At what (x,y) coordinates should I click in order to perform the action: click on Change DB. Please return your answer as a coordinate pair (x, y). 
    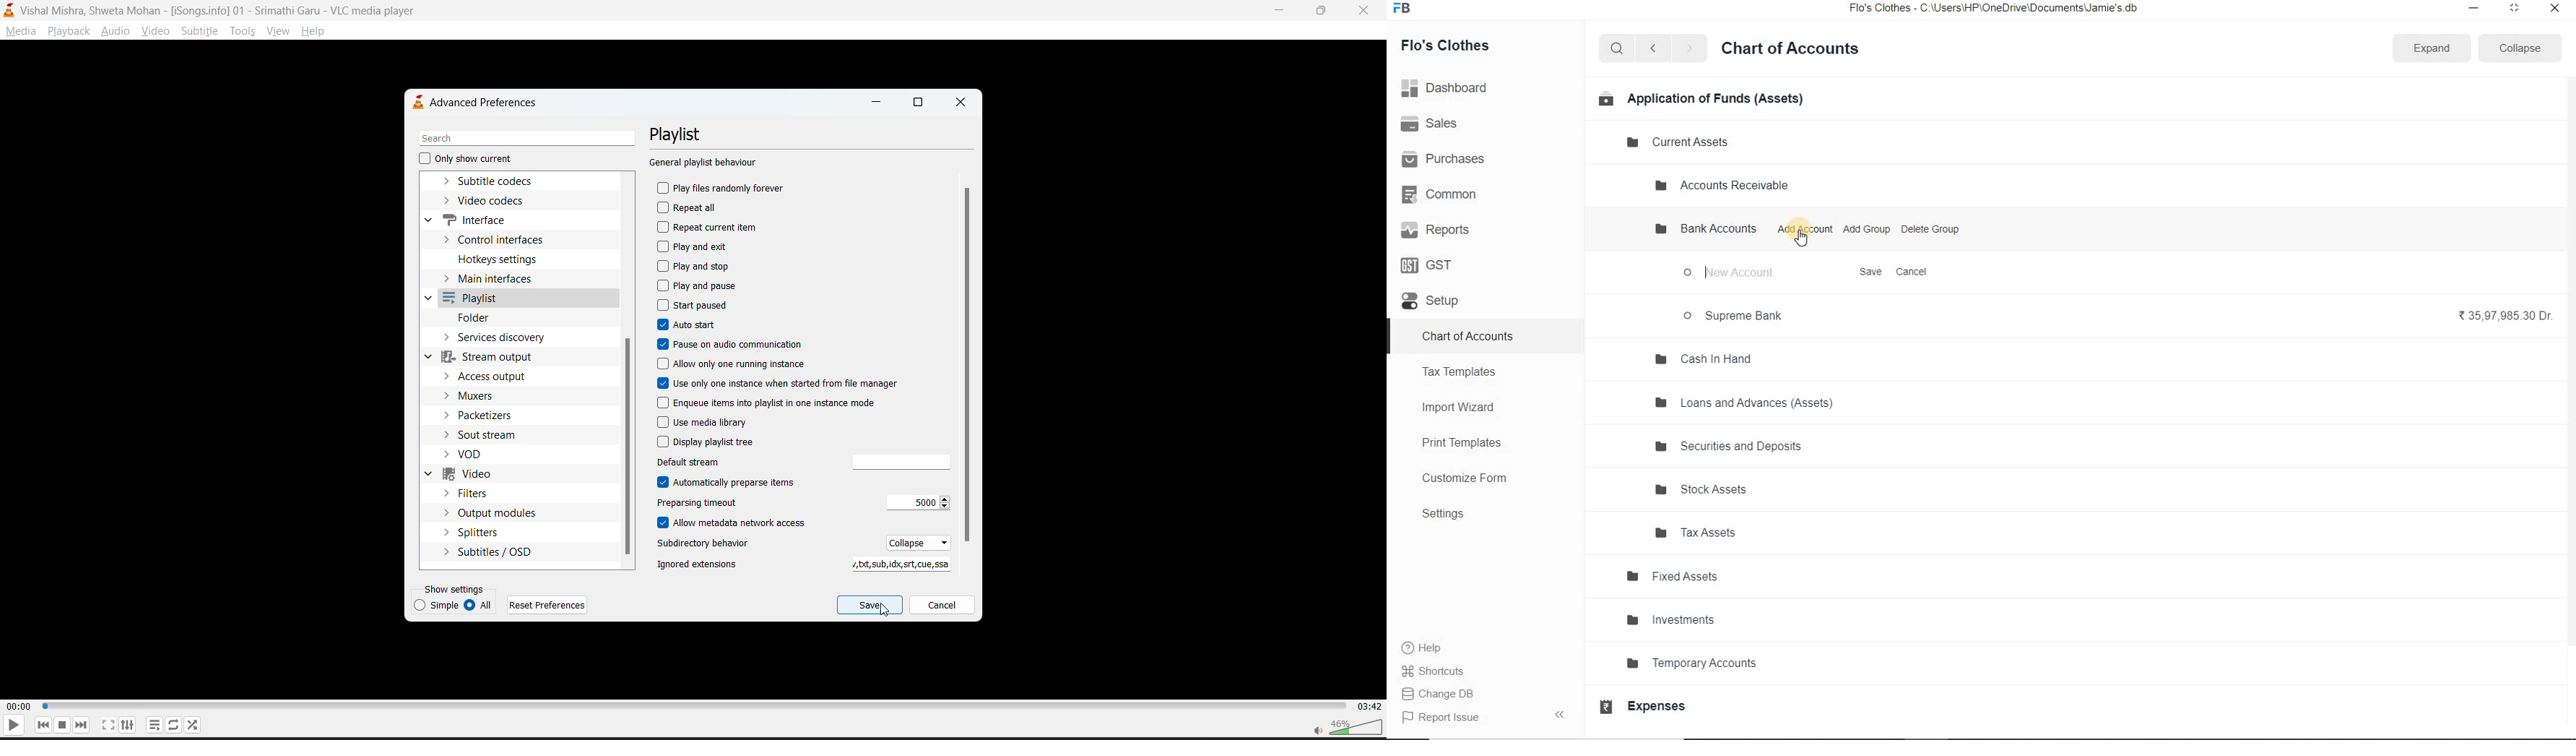
    Looking at the image, I should click on (1439, 693).